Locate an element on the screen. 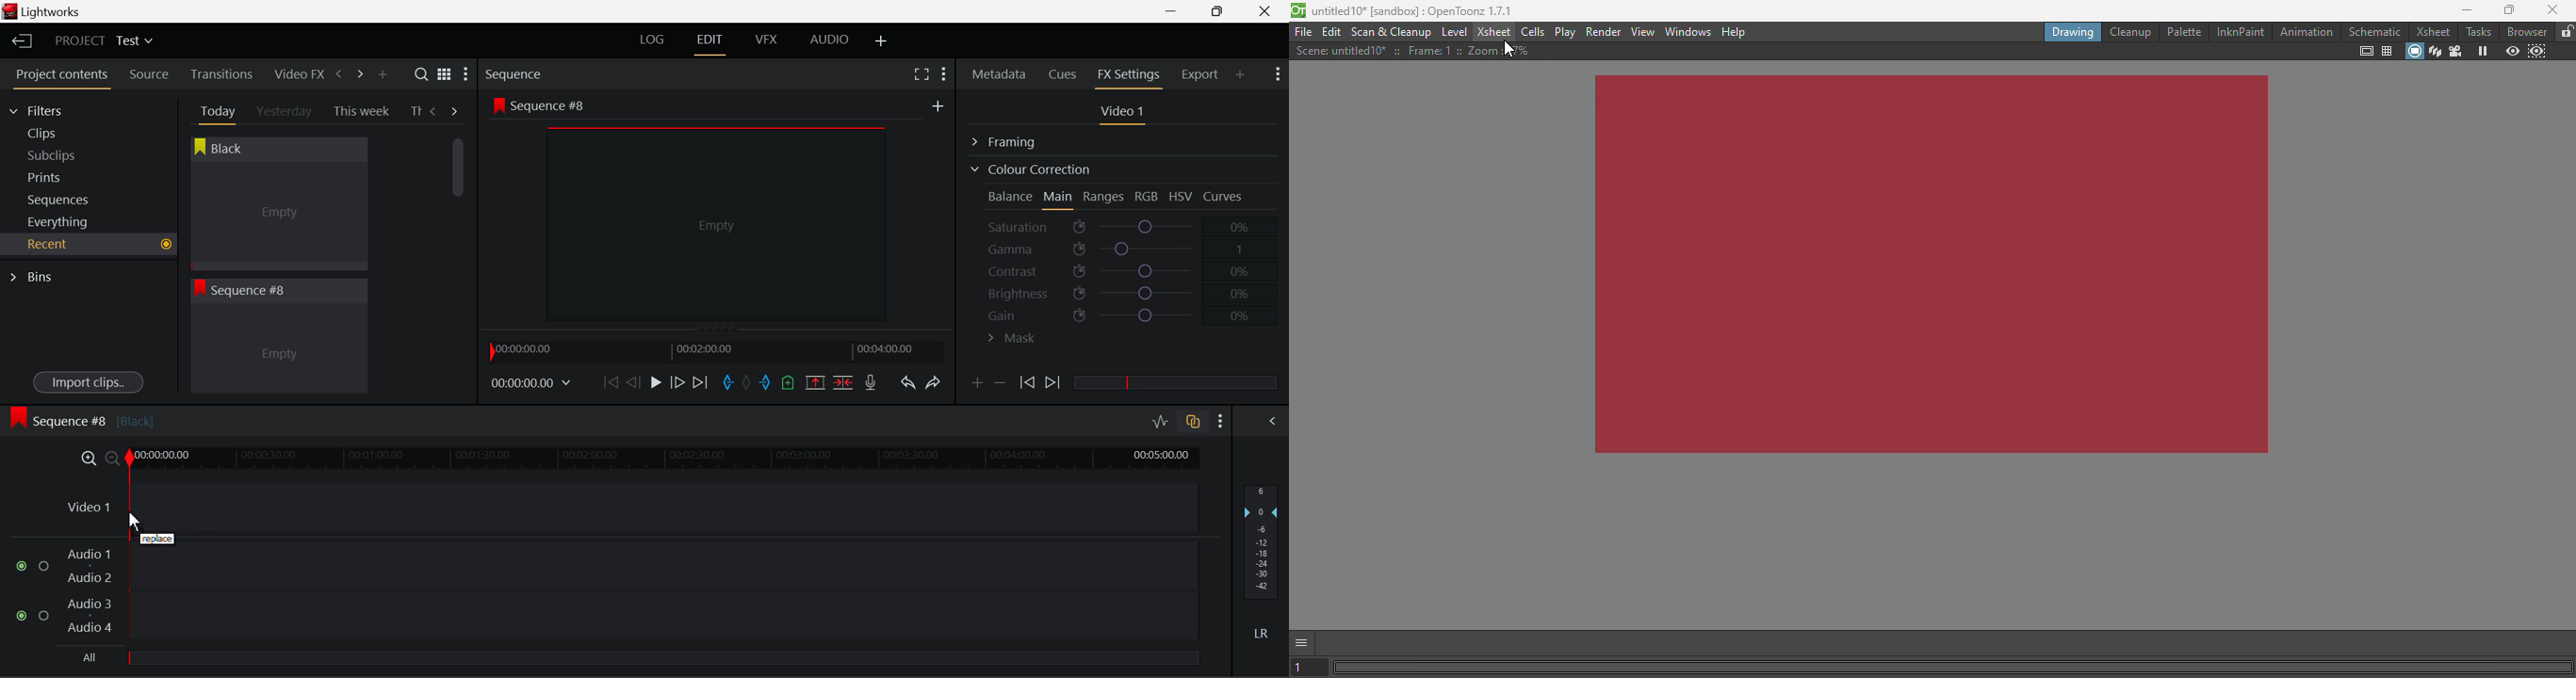 The image size is (2576, 700). Recrod Voiceover is located at coordinates (870, 382).